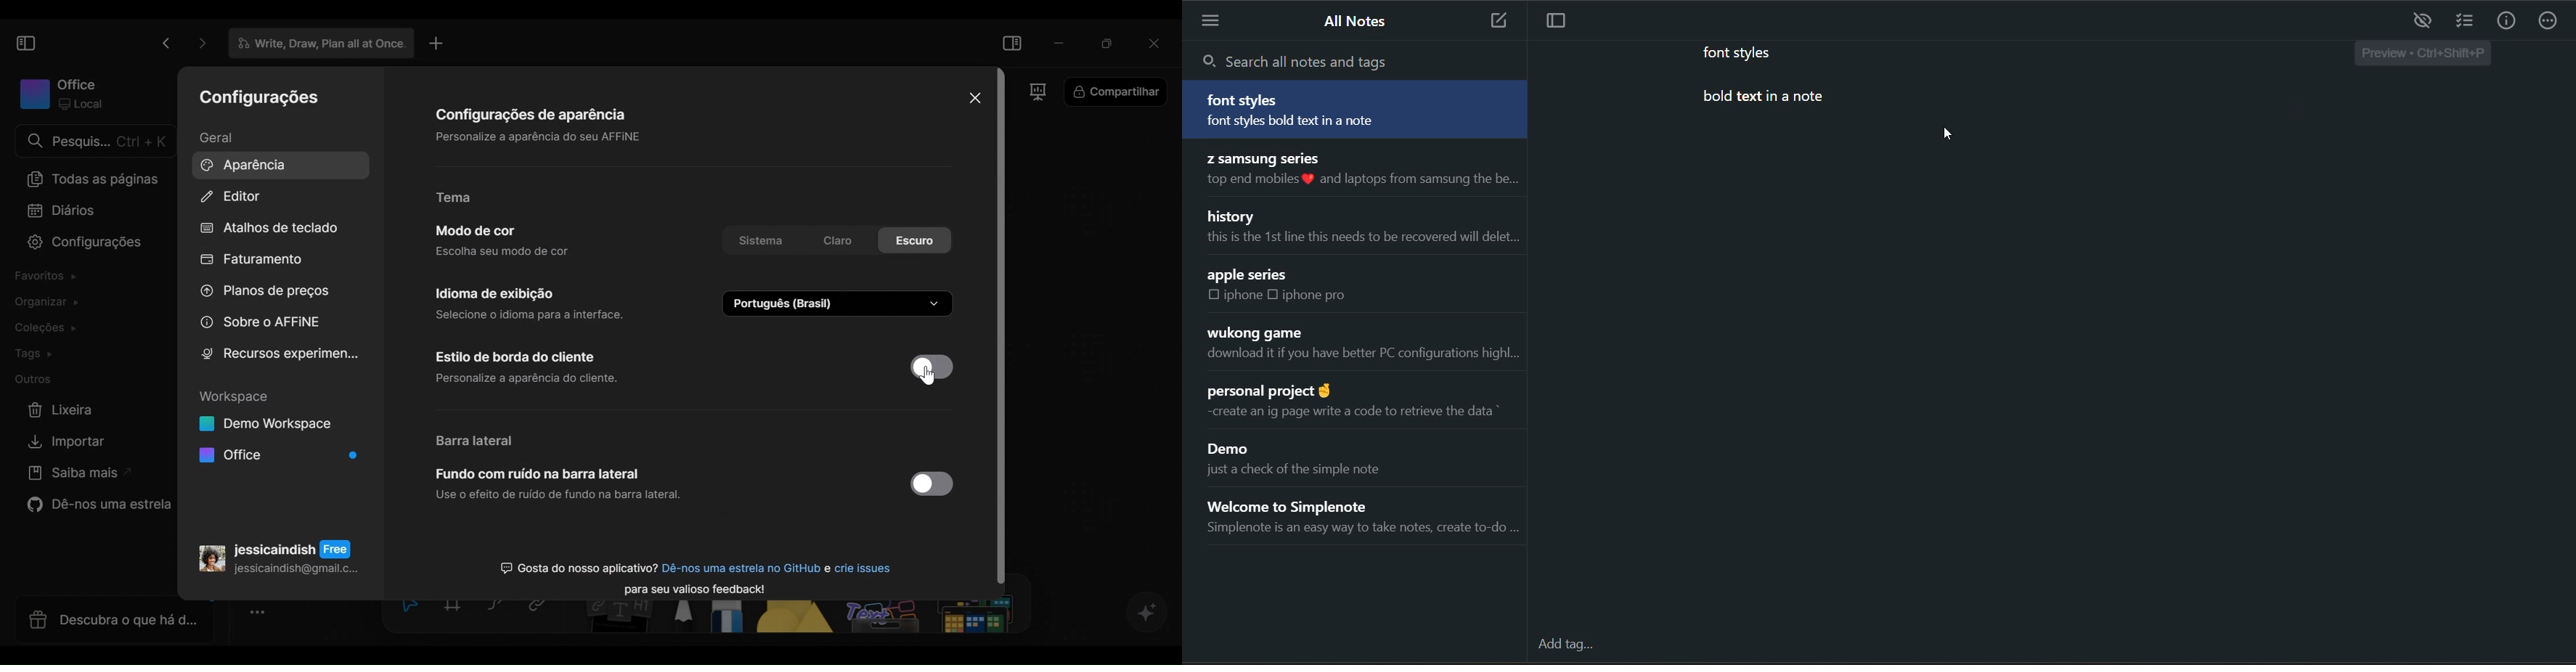  Describe the element at coordinates (1253, 333) in the screenshot. I see `wukong game` at that location.